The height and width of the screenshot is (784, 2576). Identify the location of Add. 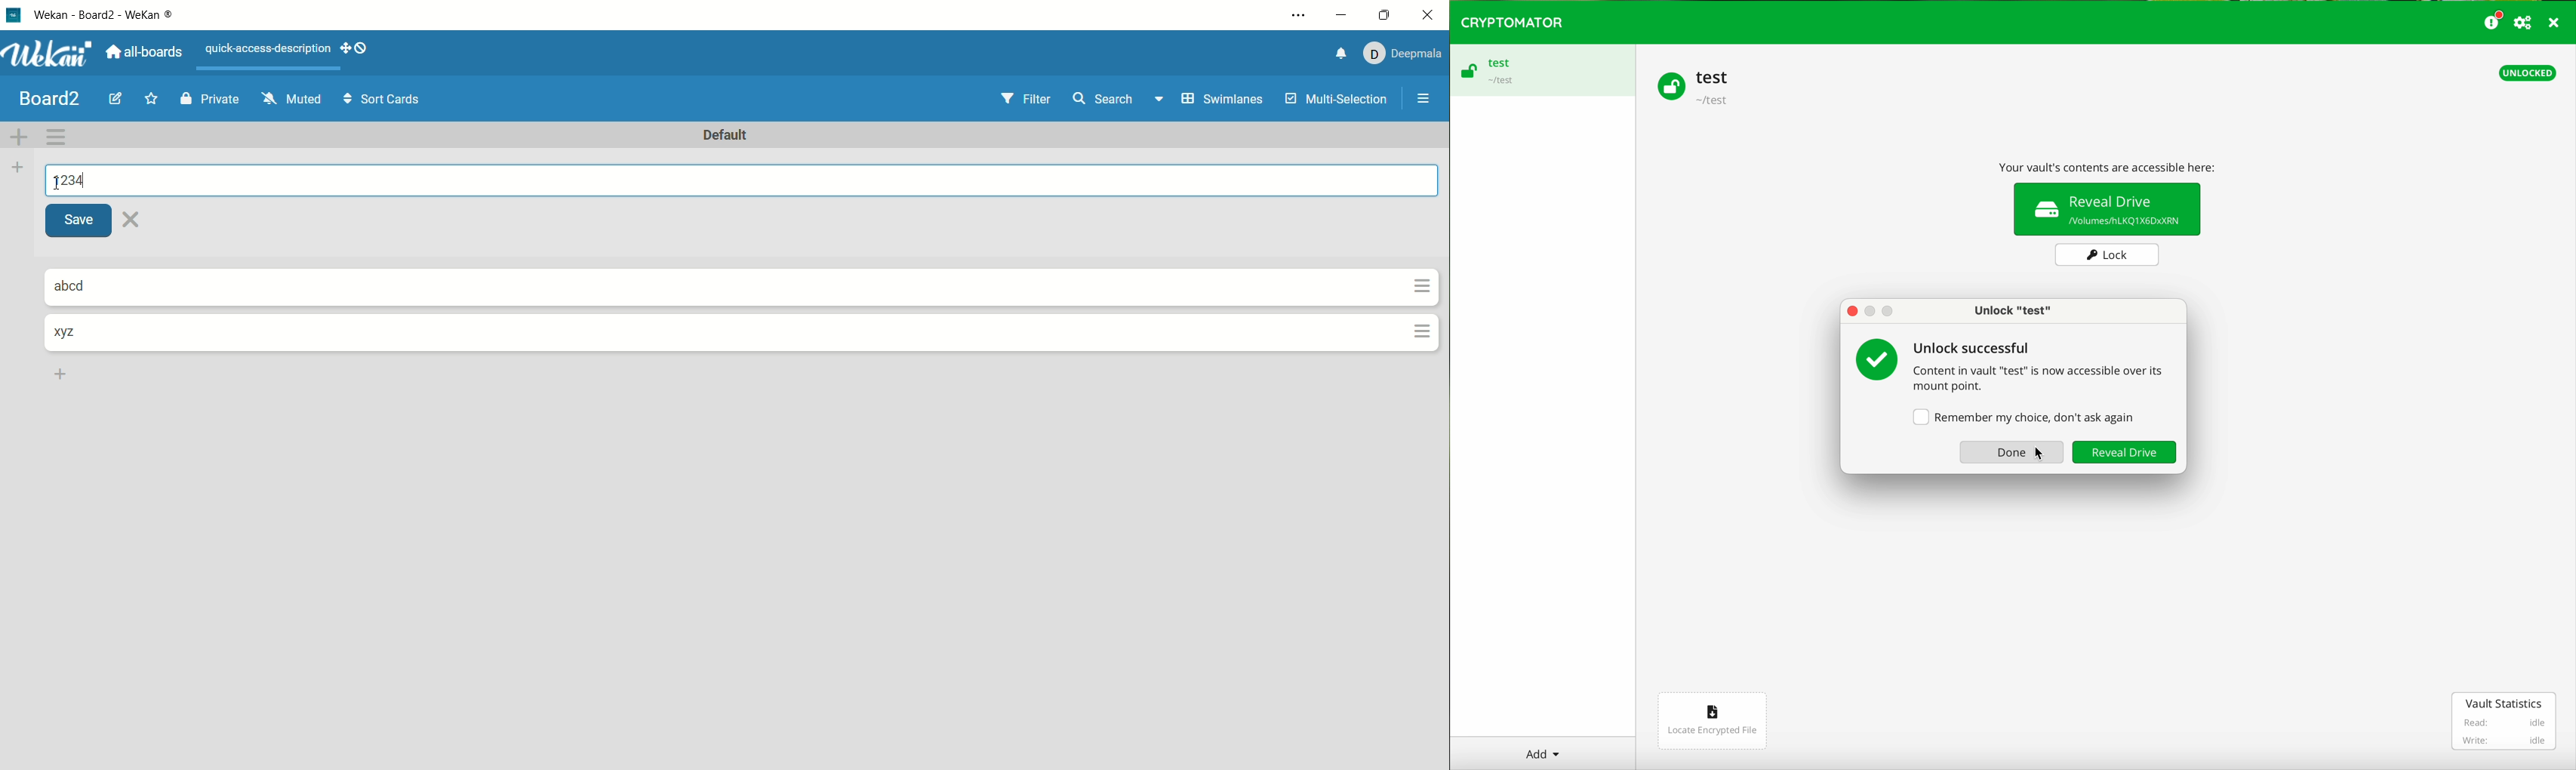
(1543, 751).